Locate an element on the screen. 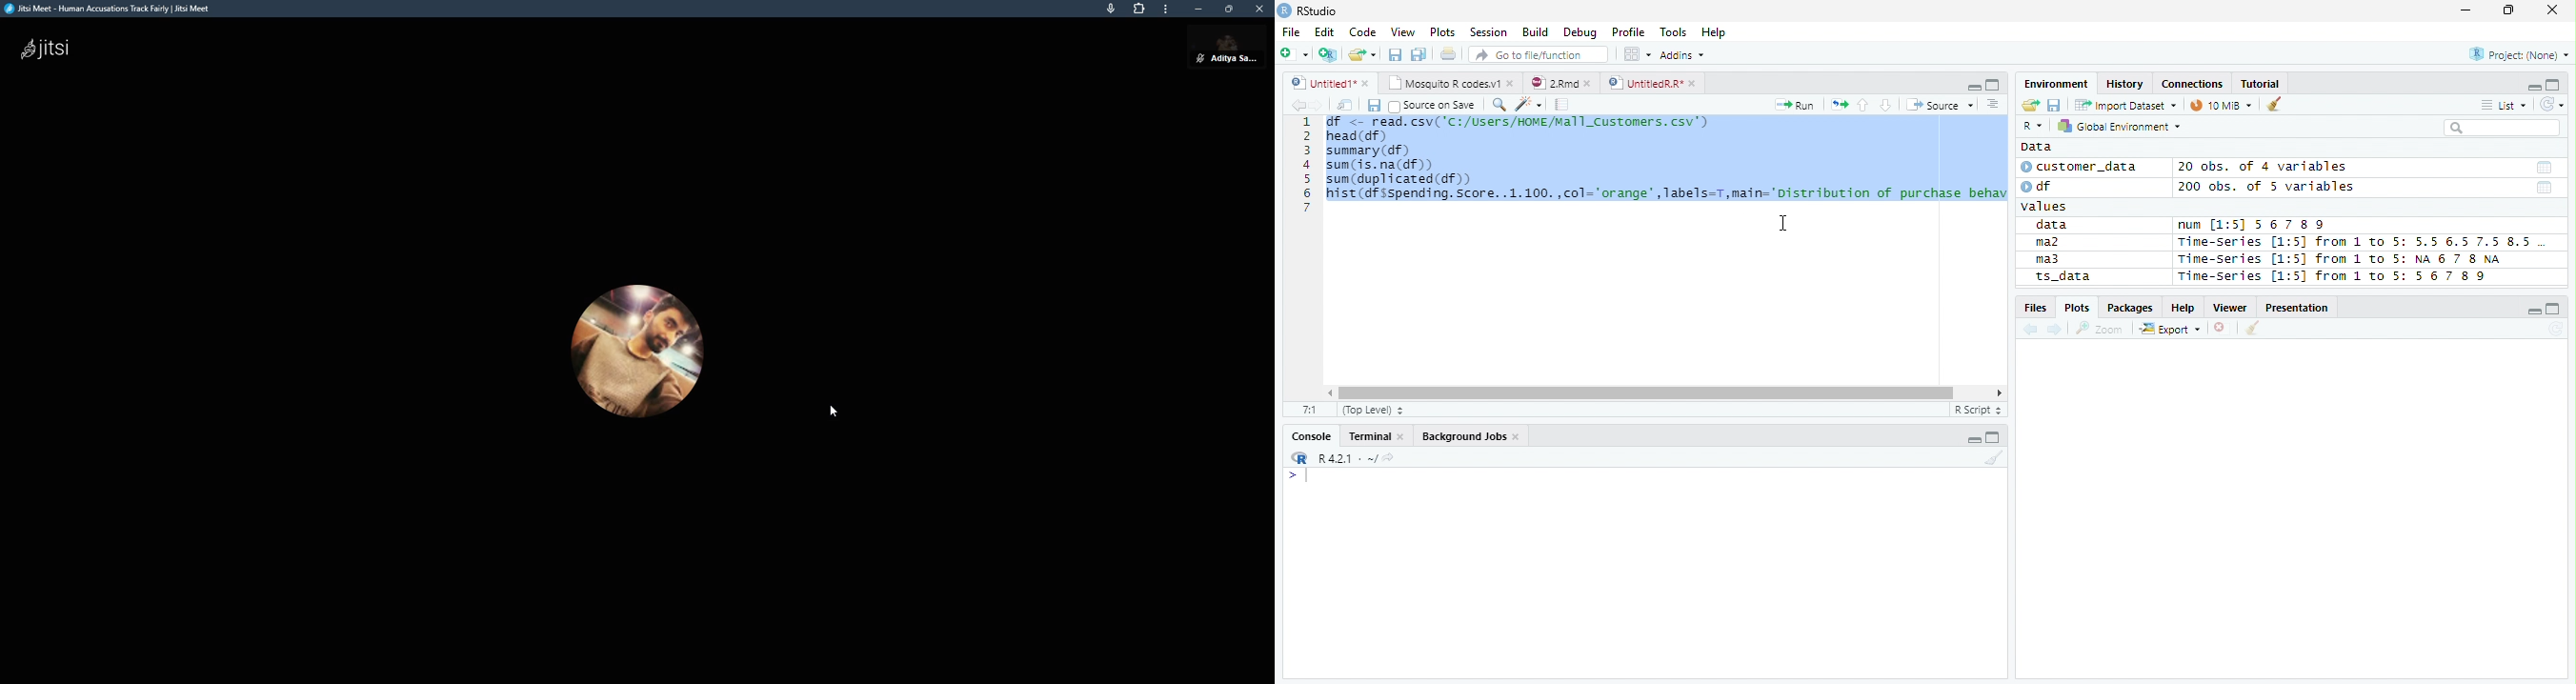 This screenshot has width=2576, height=700. Go to file/function is located at coordinates (1536, 55).